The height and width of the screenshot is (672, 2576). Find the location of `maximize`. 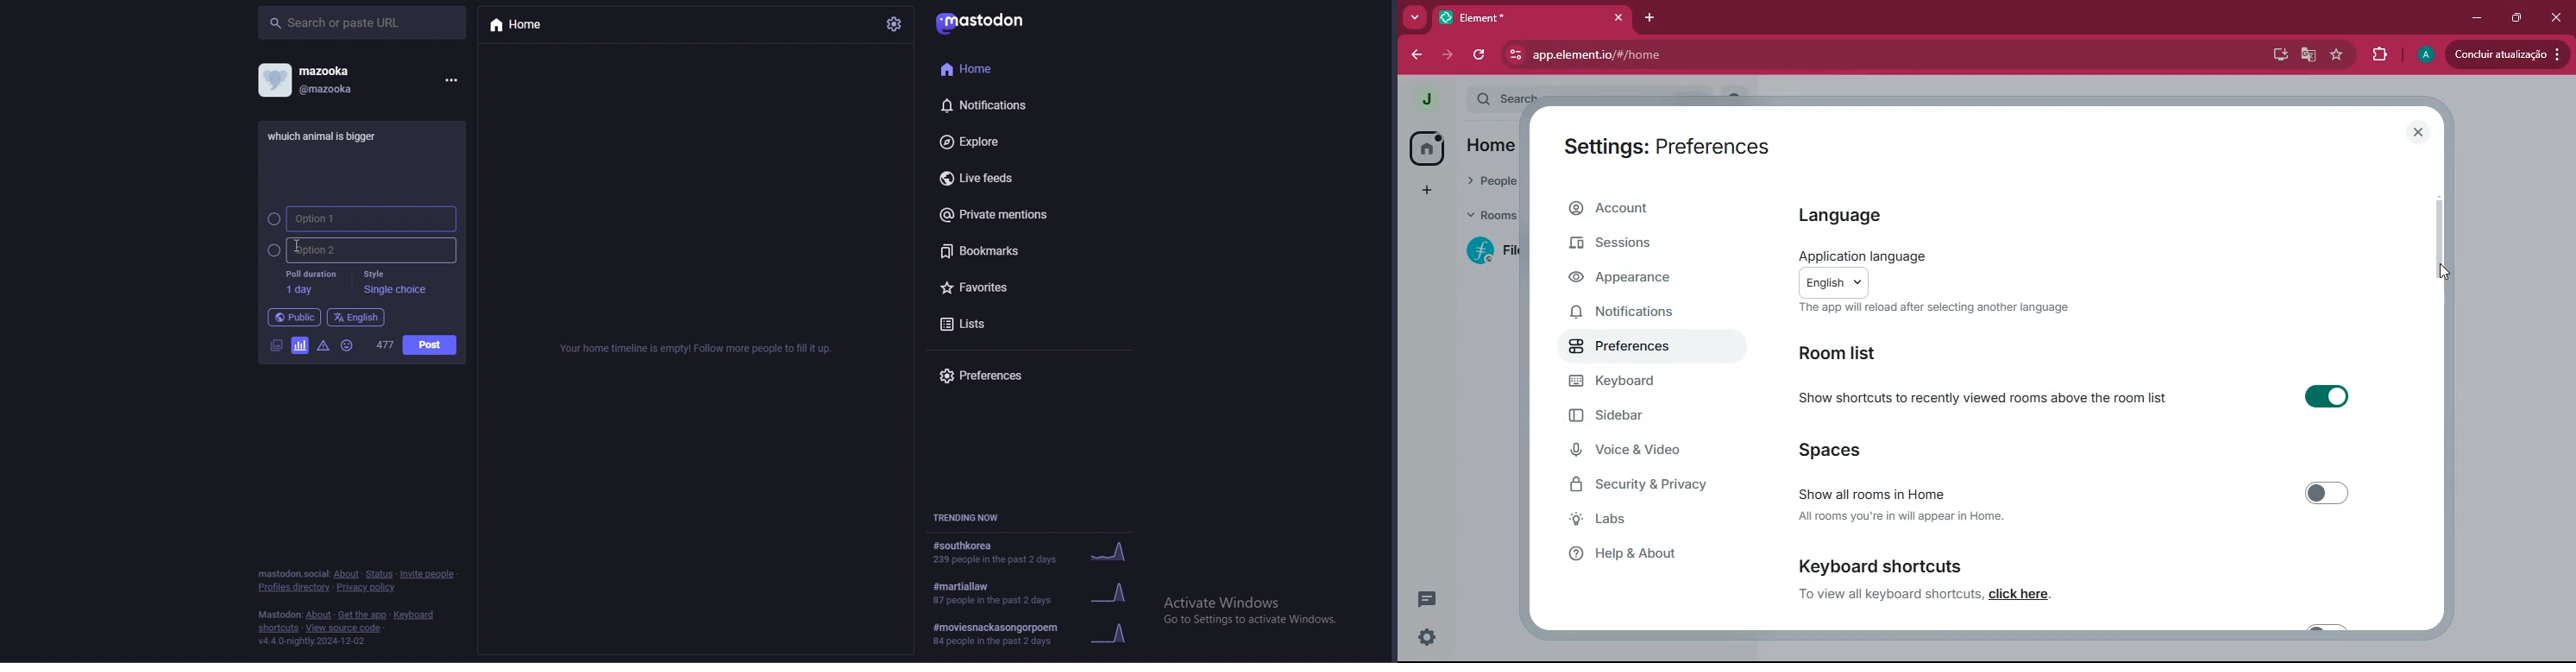

maximize is located at coordinates (2518, 19).